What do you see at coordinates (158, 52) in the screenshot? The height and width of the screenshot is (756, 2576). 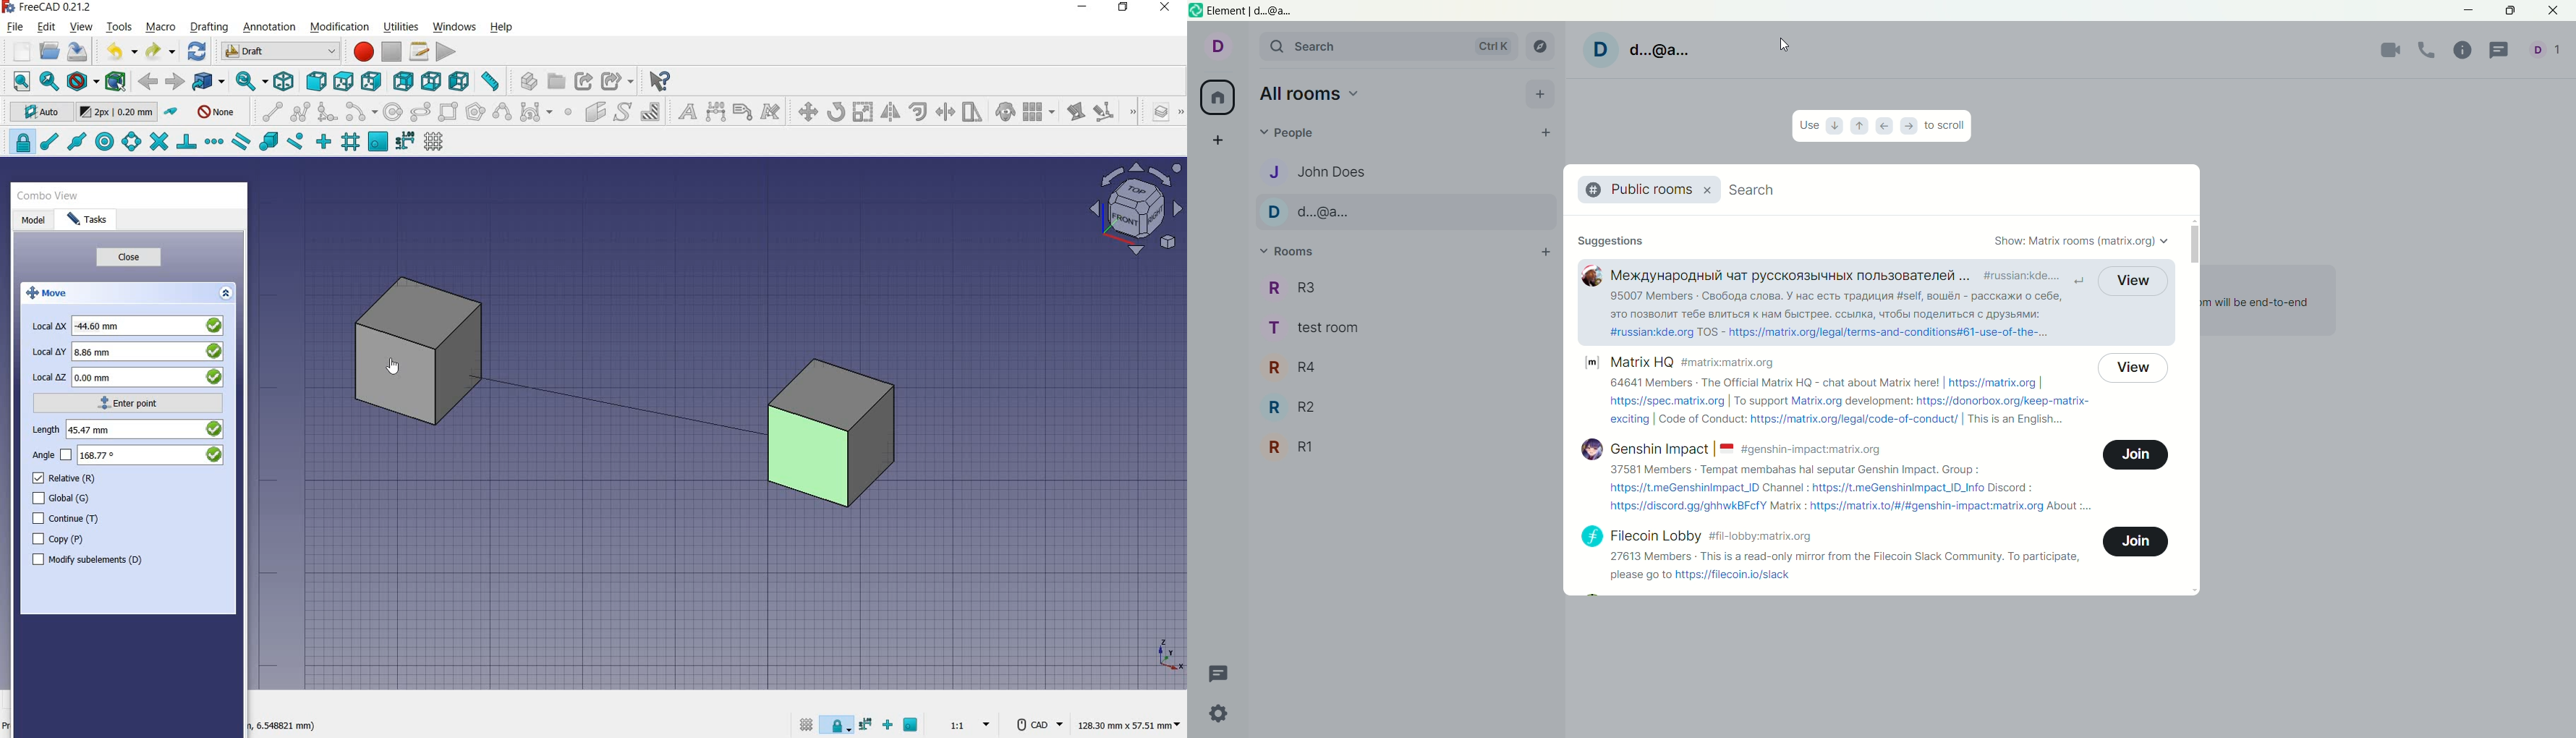 I see `redo` at bounding box center [158, 52].